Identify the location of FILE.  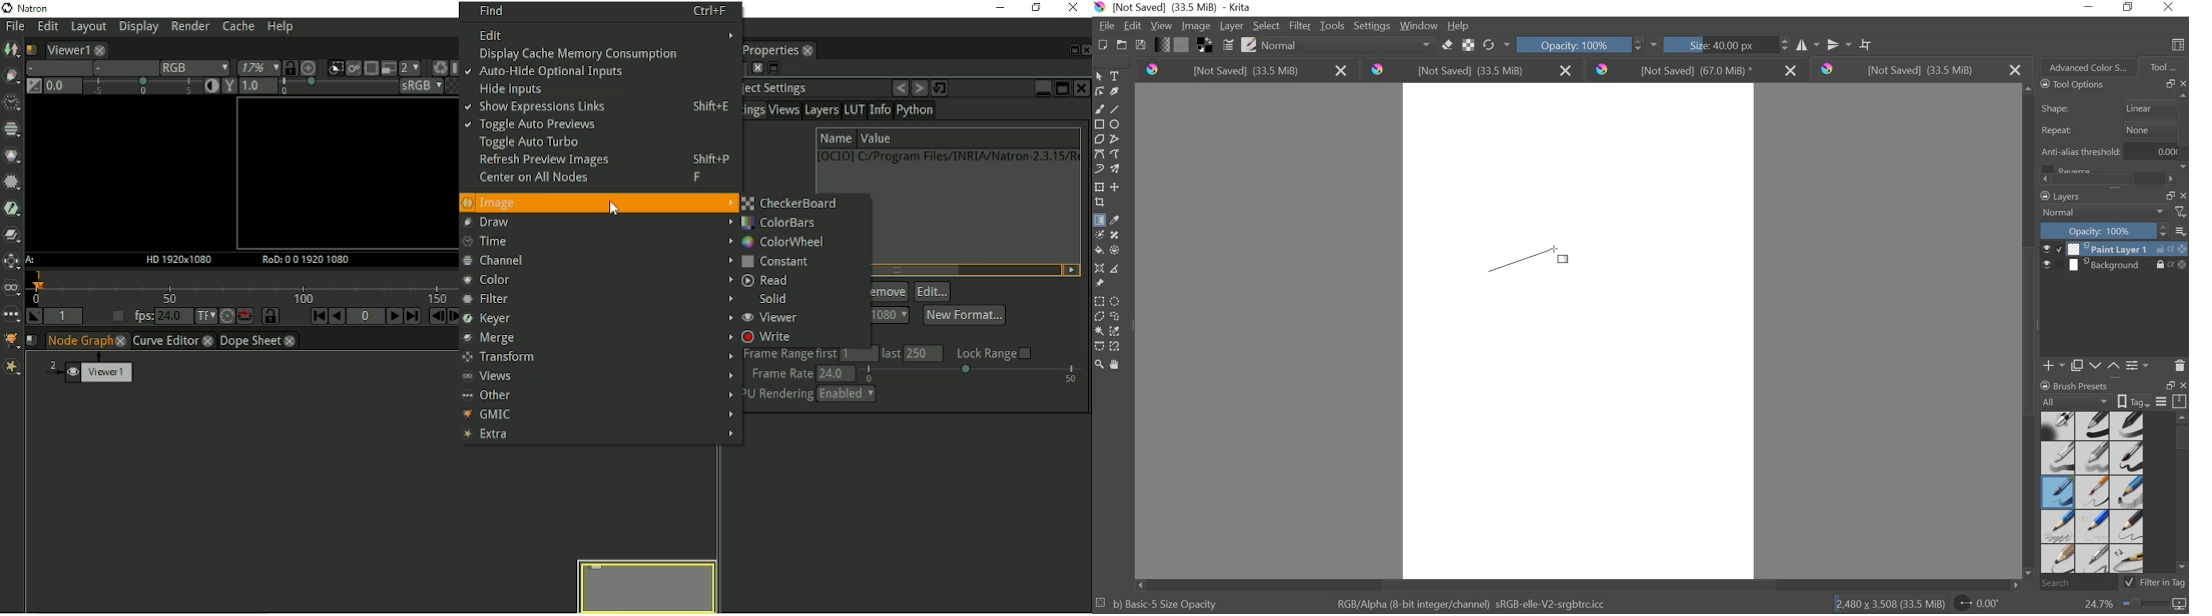
(1106, 26).